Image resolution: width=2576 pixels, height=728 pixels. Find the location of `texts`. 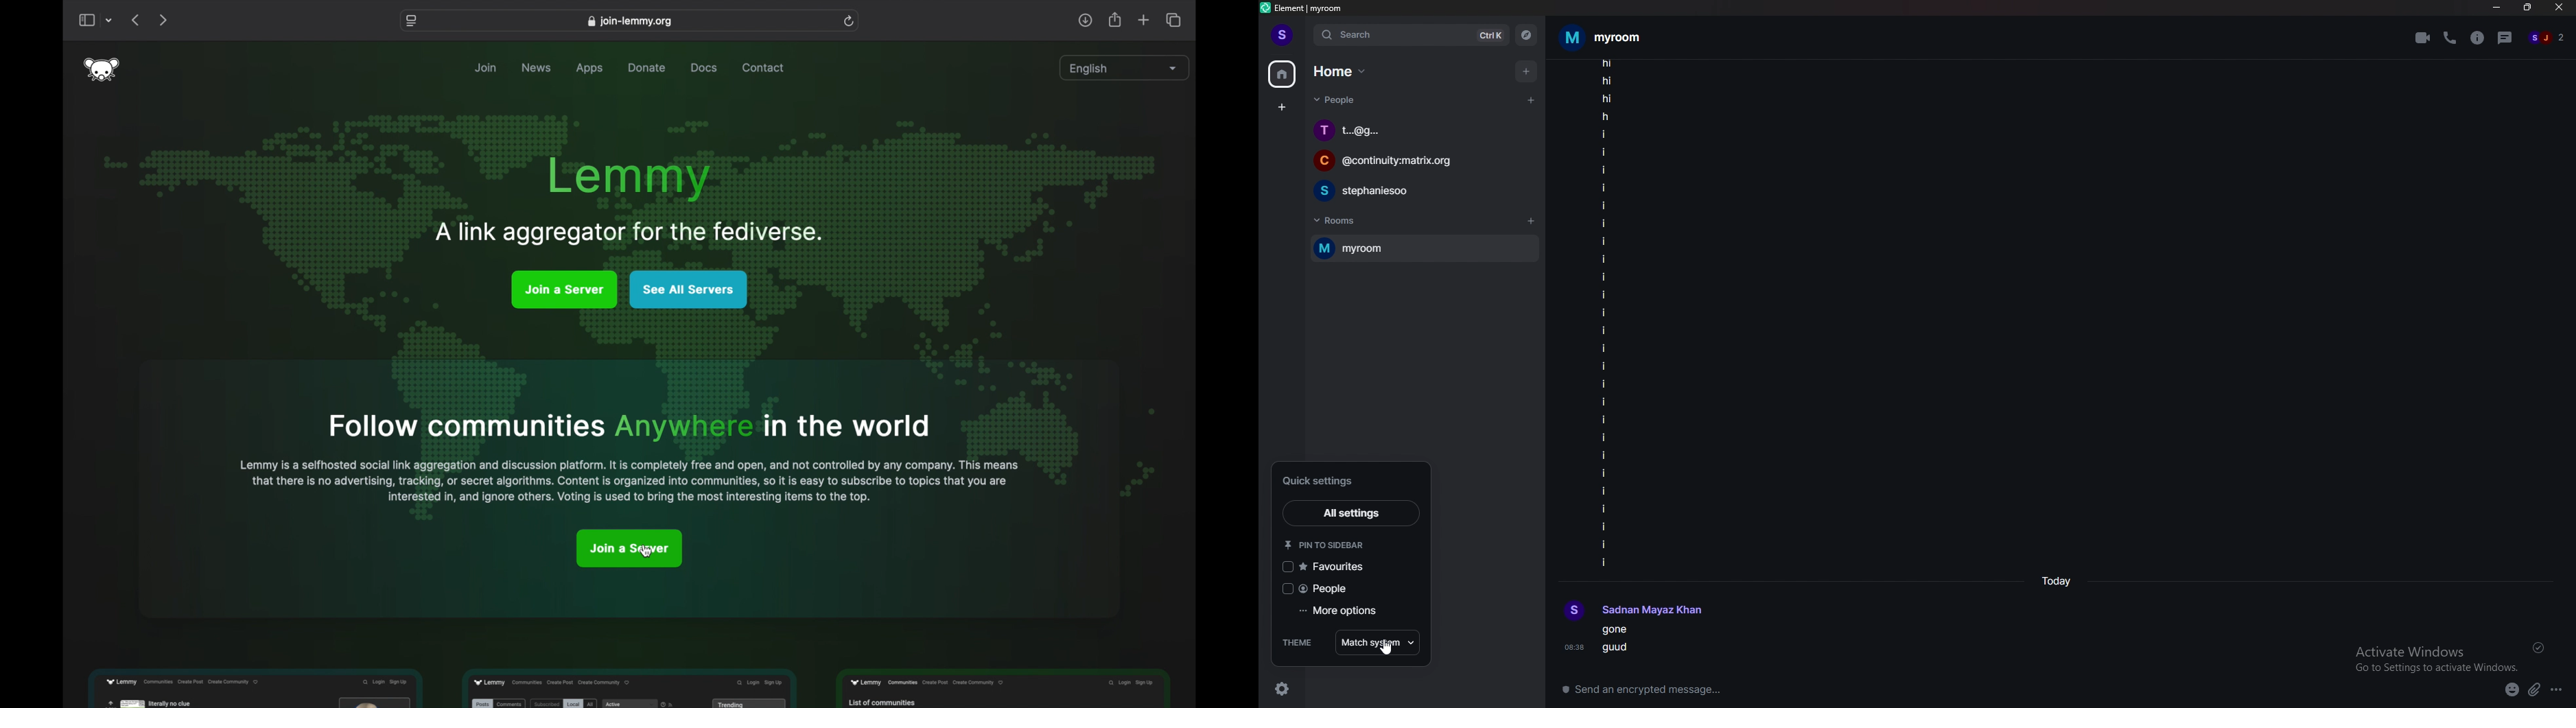

texts is located at coordinates (1605, 313).